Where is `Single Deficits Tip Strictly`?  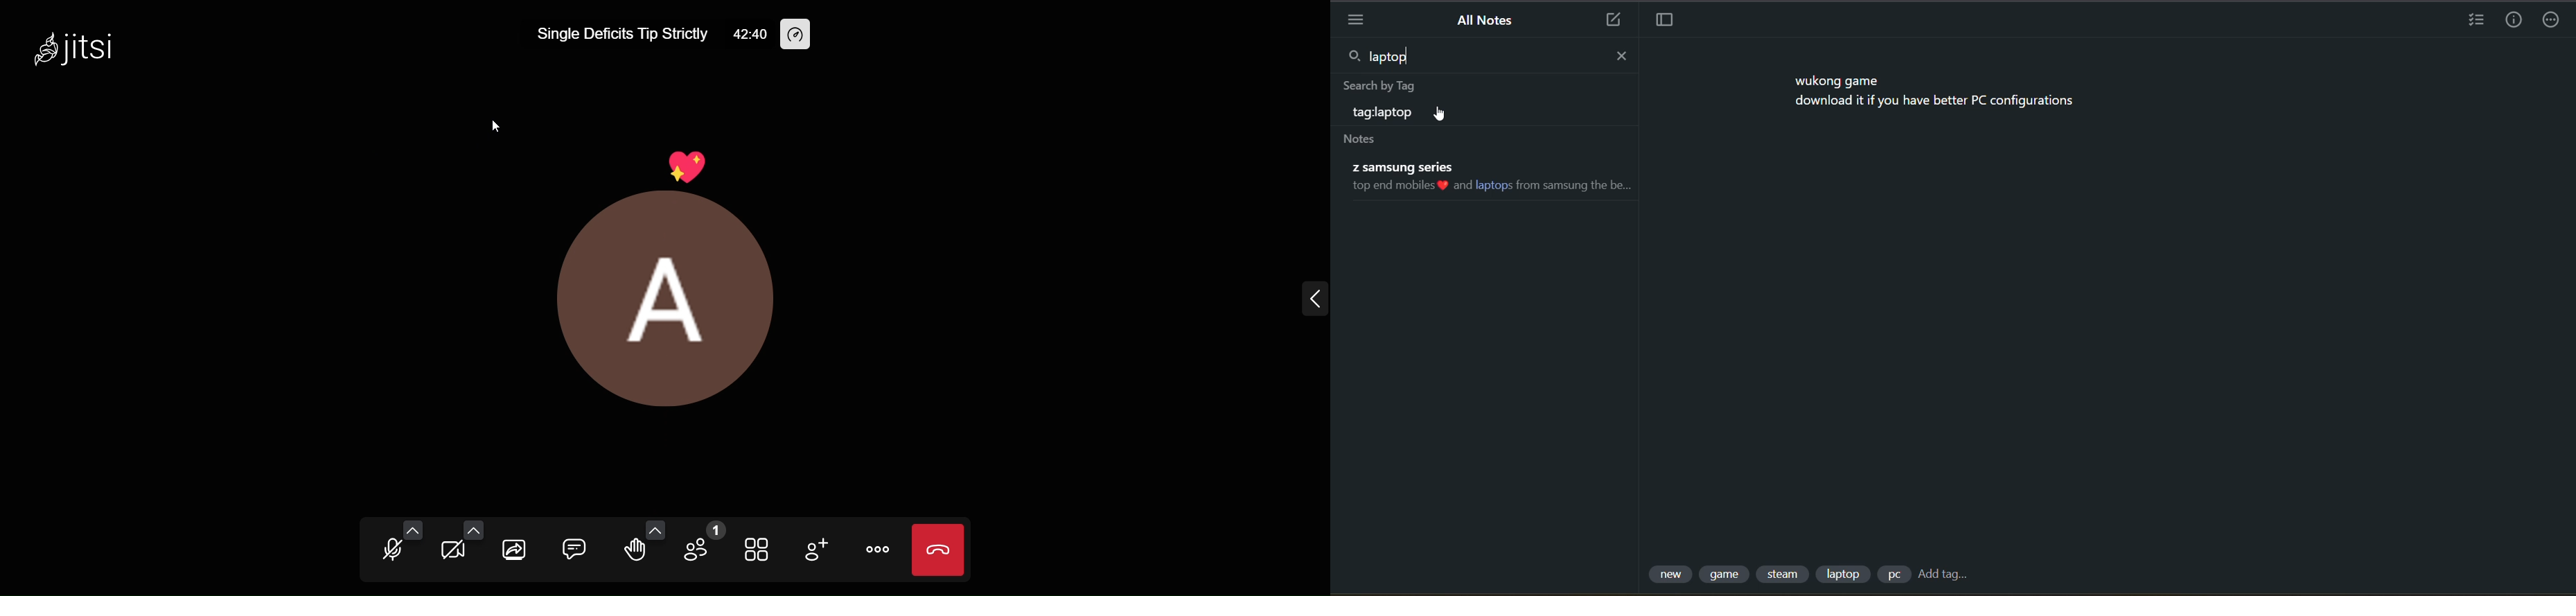 Single Deficits Tip Strictly is located at coordinates (619, 36).